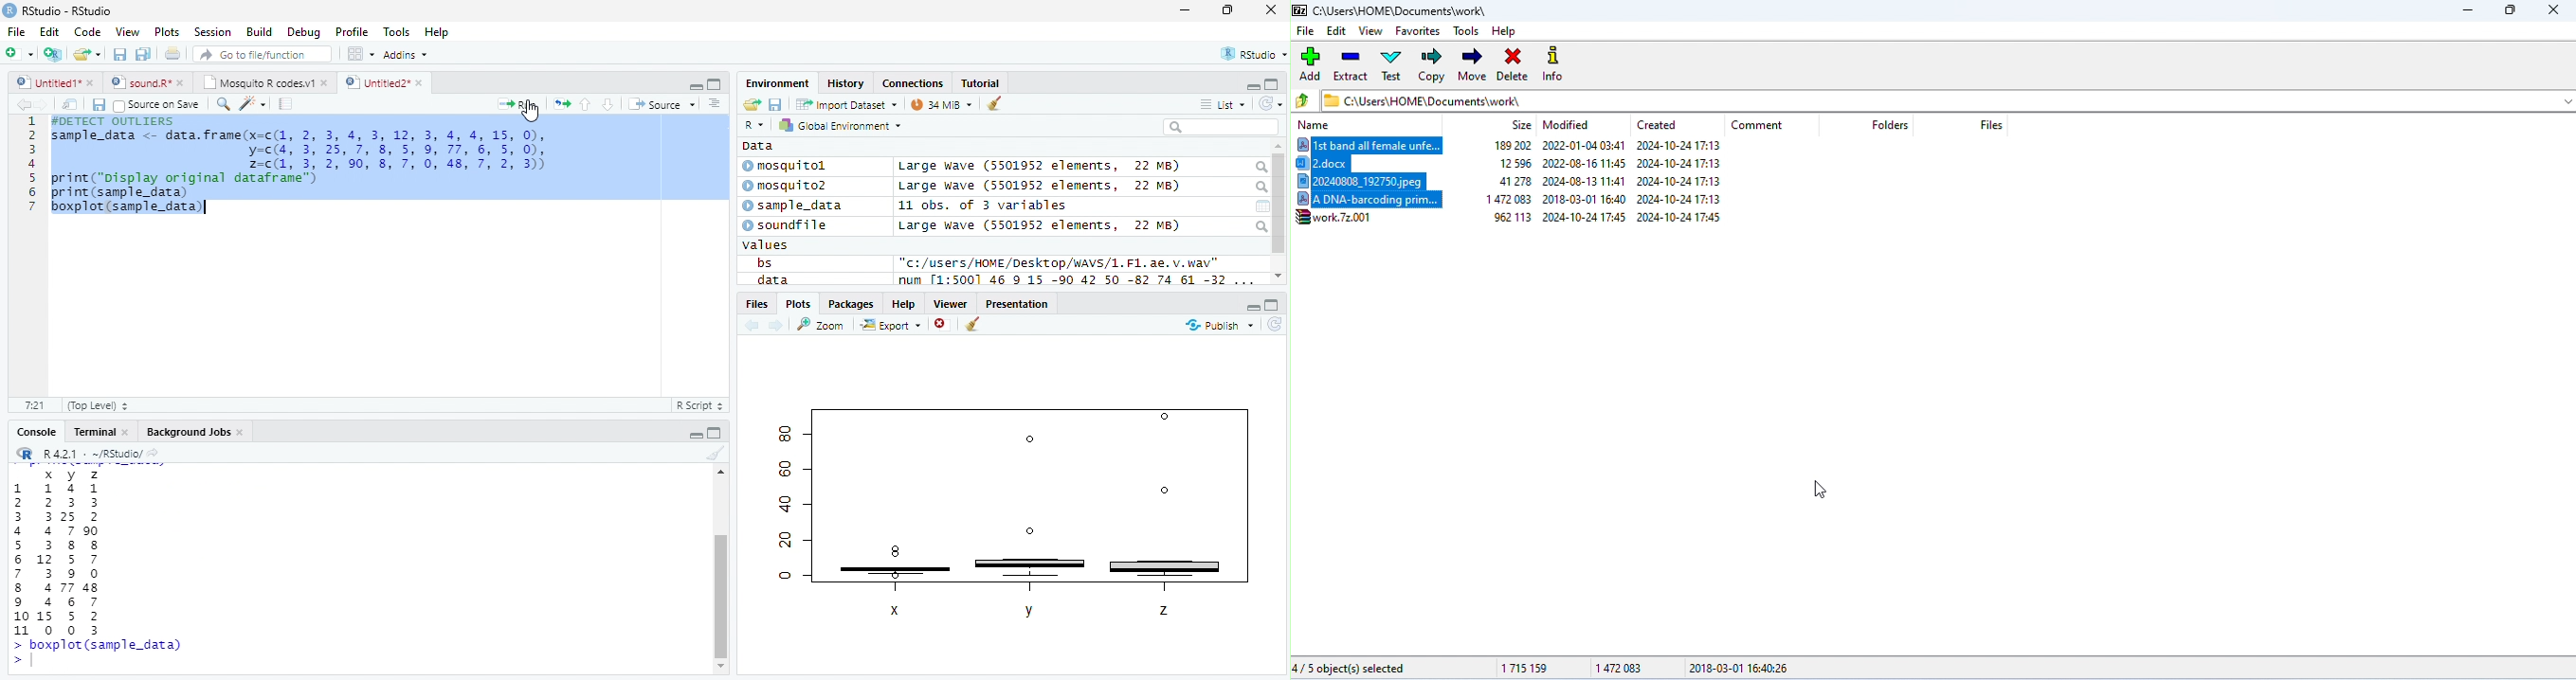 The height and width of the screenshot is (700, 2576). I want to click on search, so click(1261, 226).